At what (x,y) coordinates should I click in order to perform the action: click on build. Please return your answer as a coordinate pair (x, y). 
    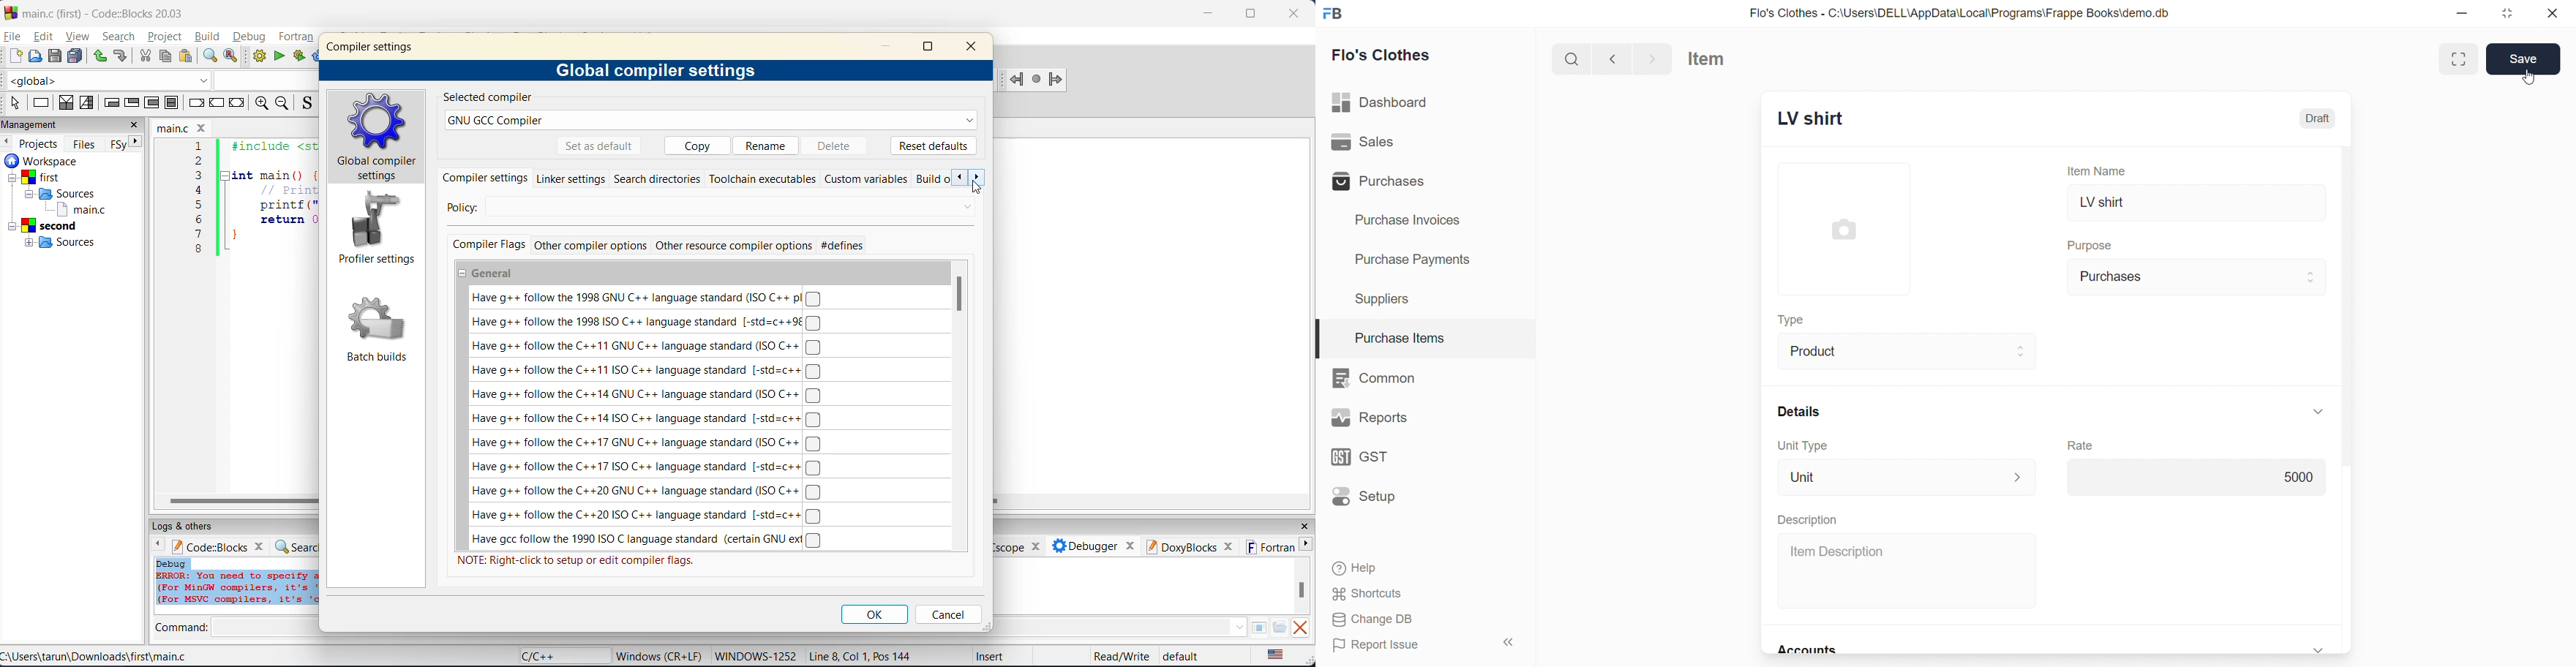
    Looking at the image, I should click on (260, 57).